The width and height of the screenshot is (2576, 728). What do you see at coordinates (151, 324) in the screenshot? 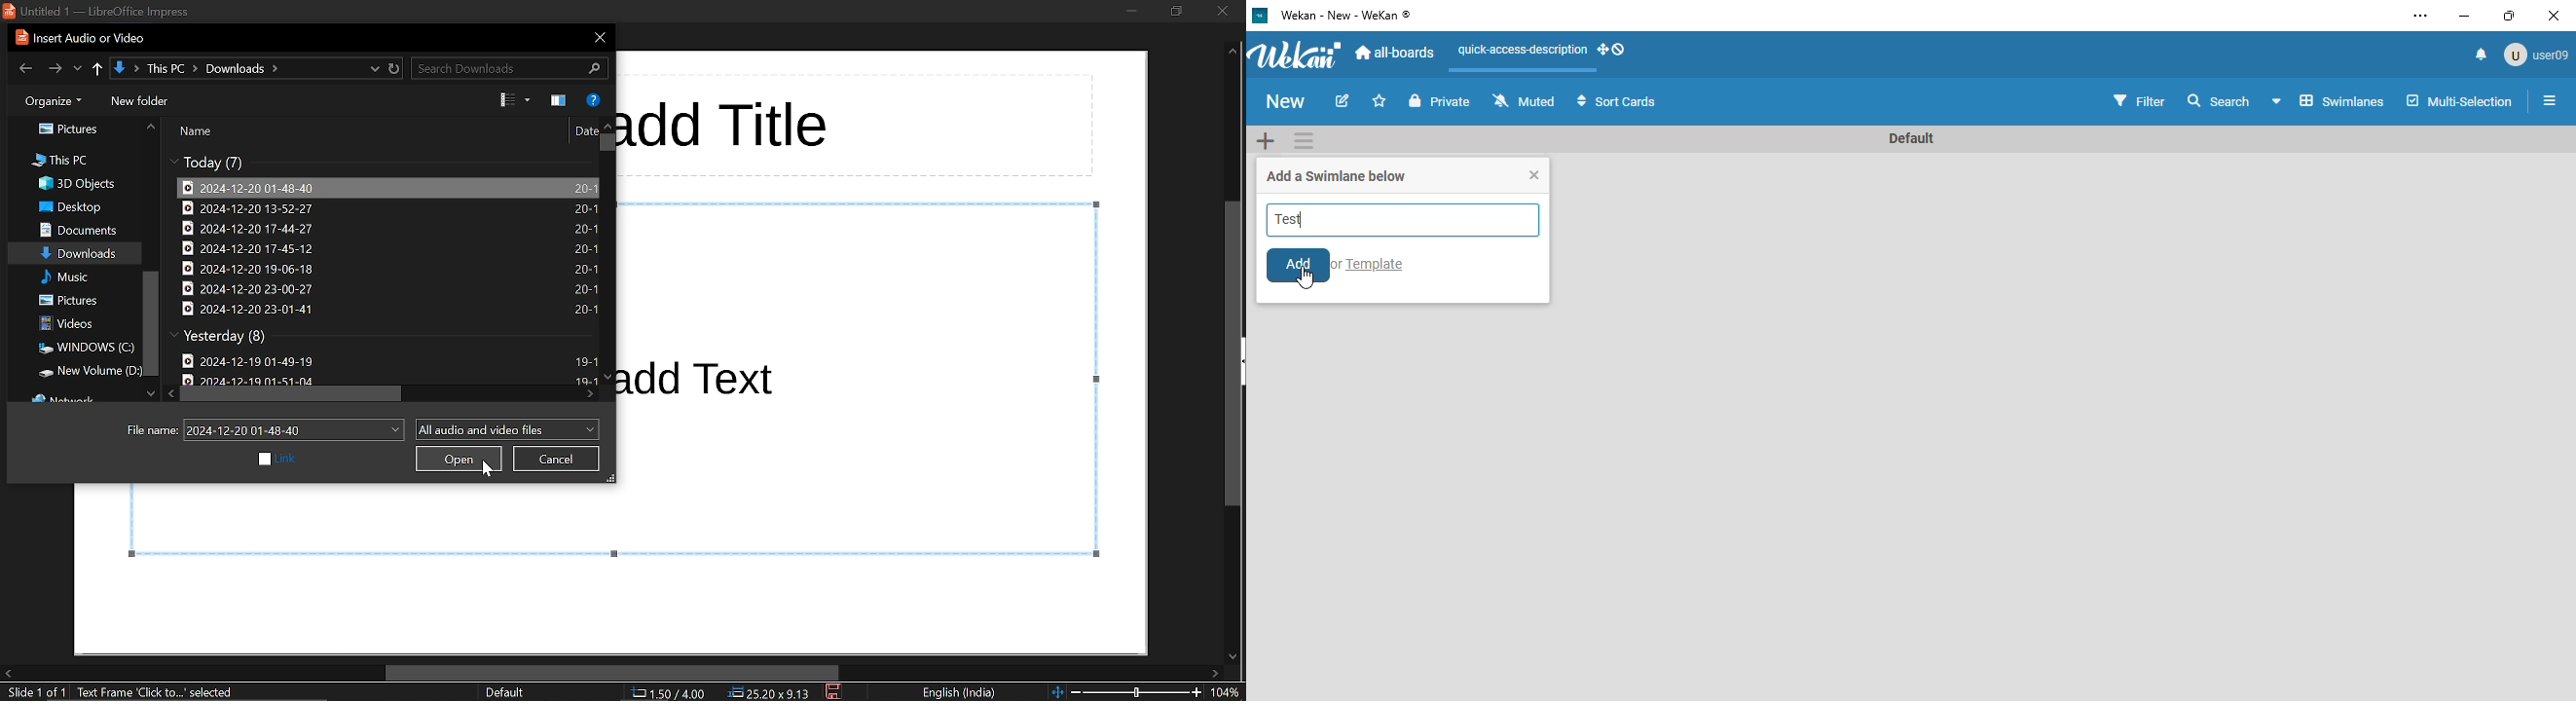
I see `vretical scrollbar` at bounding box center [151, 324].